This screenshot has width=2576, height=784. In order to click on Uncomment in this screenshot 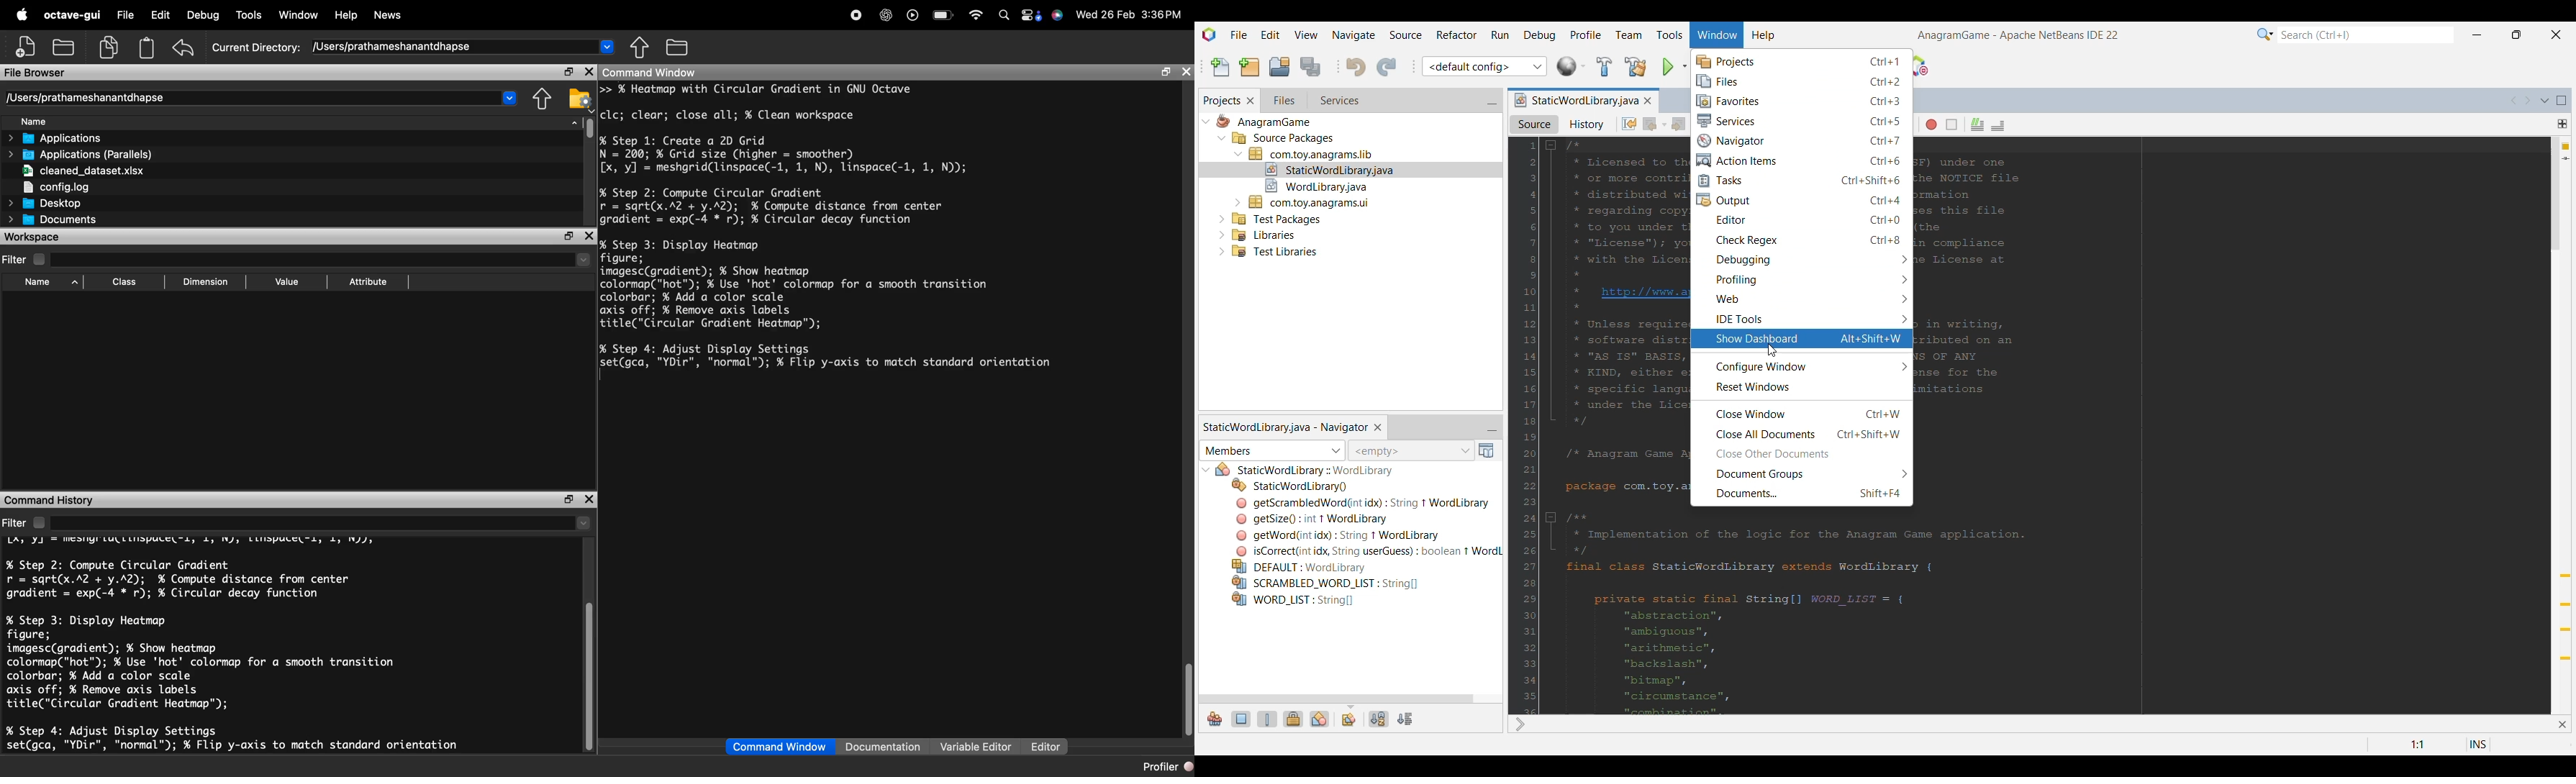, I will do `click(1998, 125)`.